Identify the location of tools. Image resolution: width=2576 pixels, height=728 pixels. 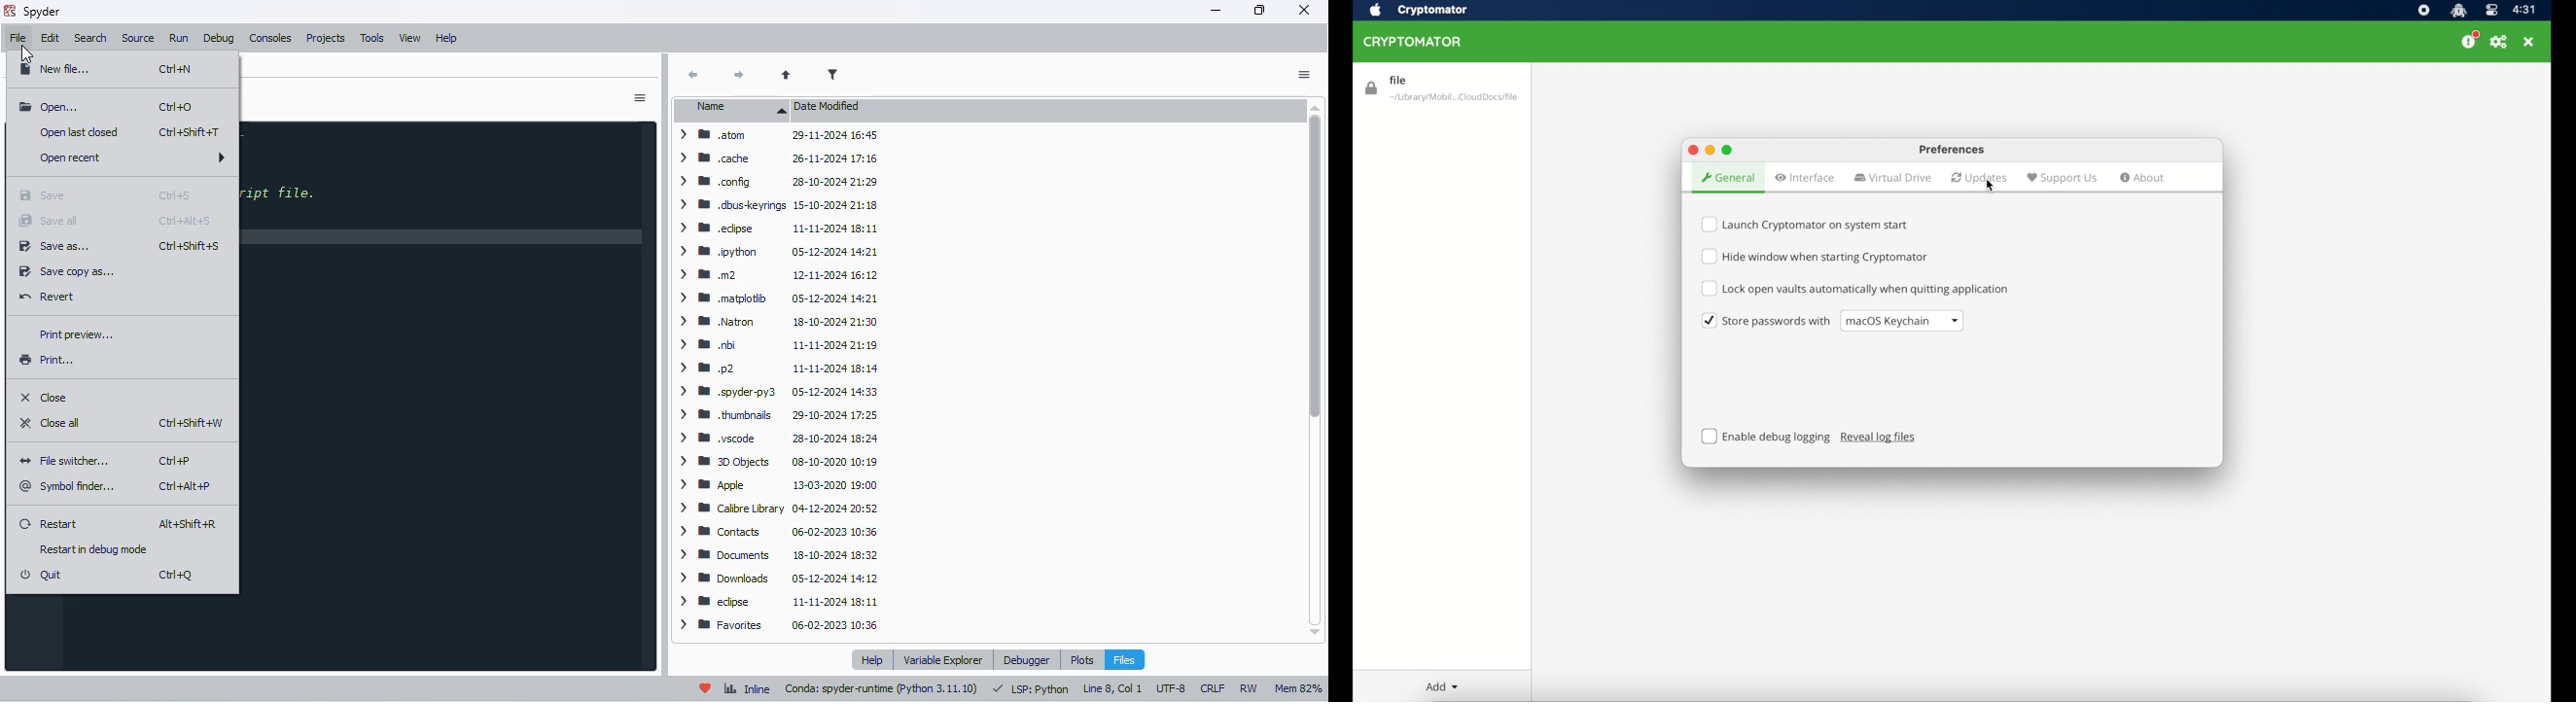
(371, 39).